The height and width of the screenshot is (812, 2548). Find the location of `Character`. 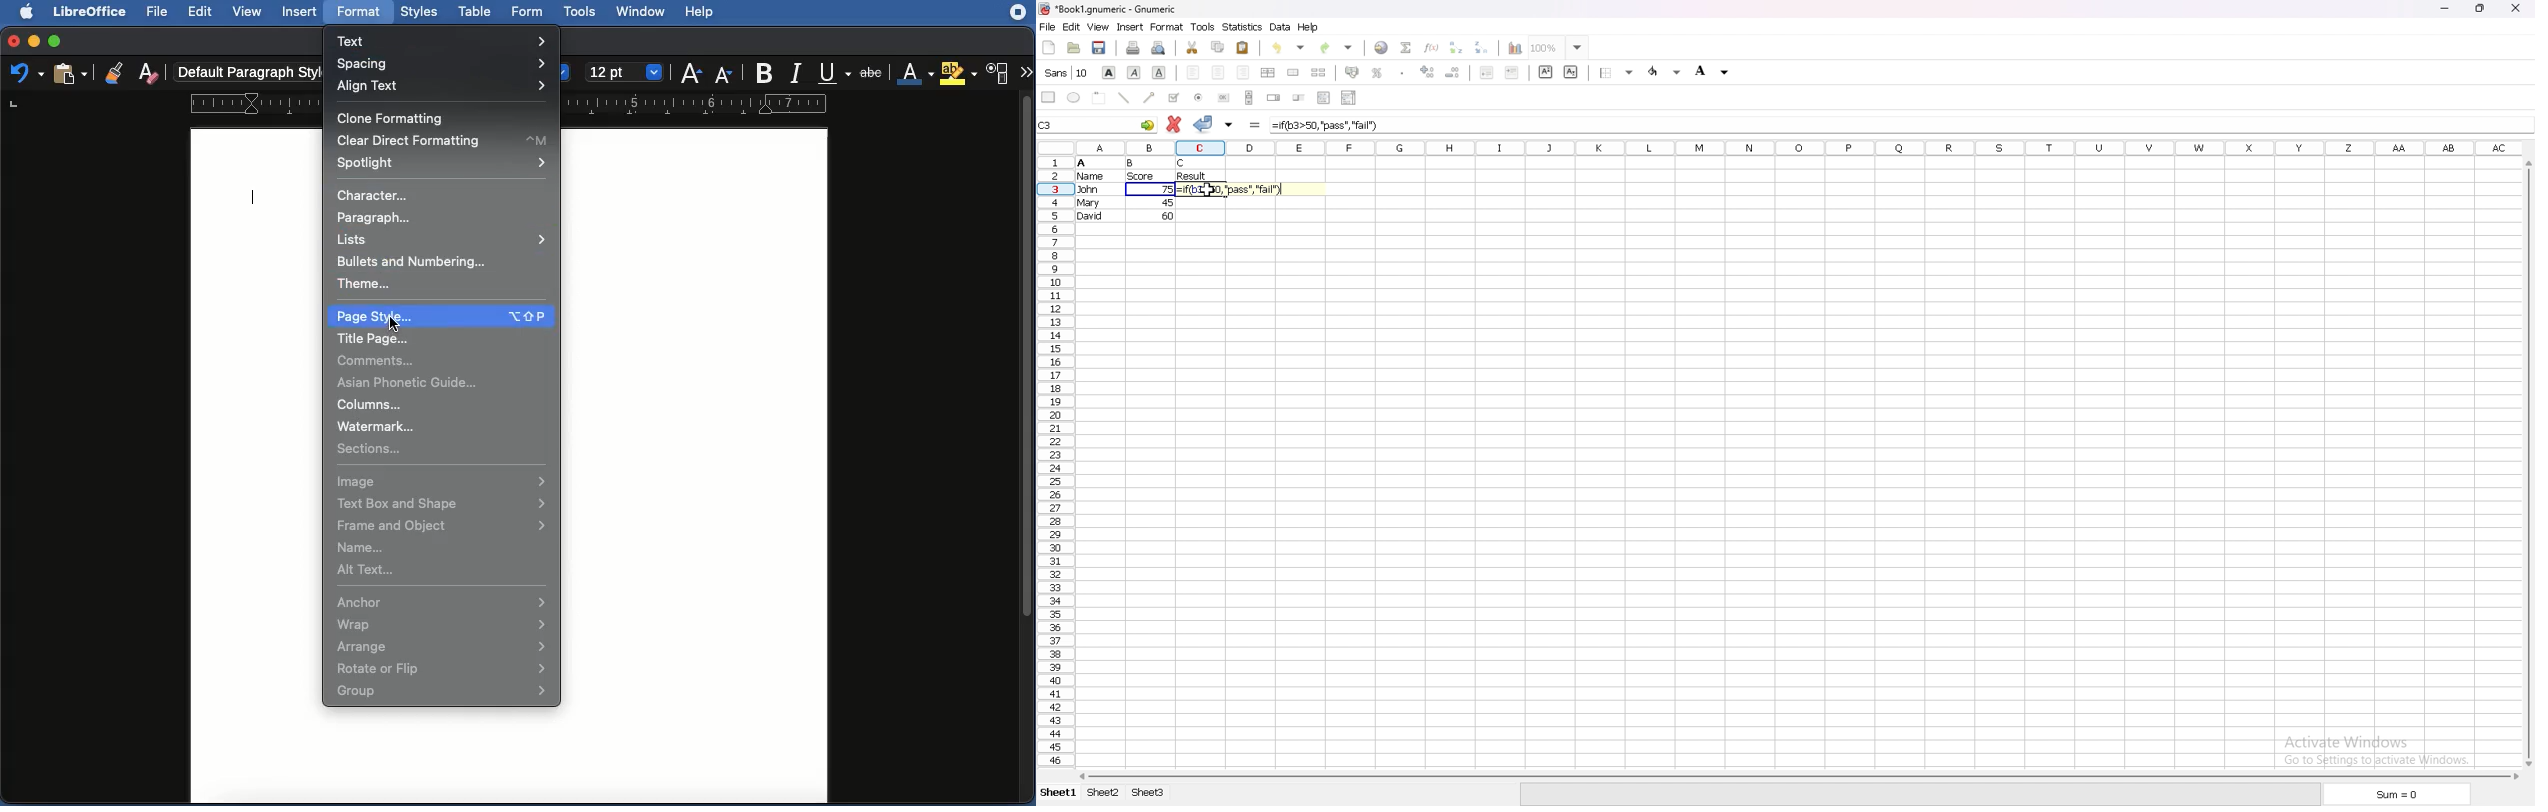

Character is located at coordinates (1000, 73).